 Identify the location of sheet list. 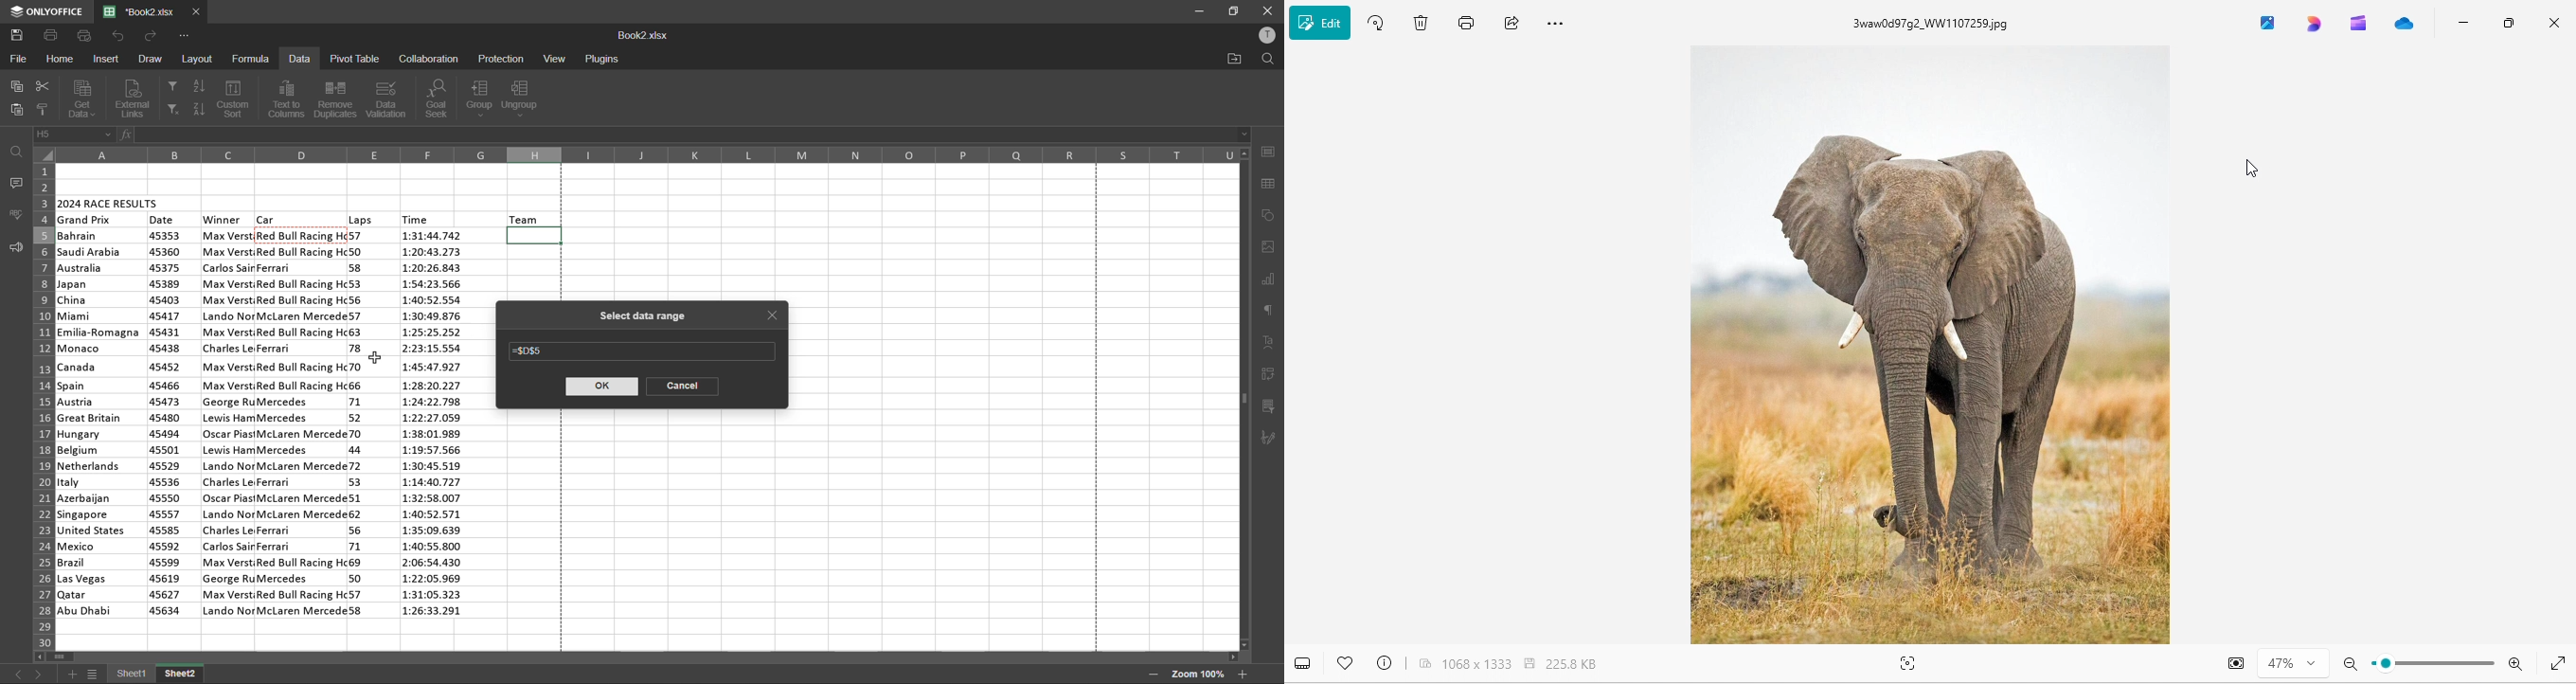
(95, 676).